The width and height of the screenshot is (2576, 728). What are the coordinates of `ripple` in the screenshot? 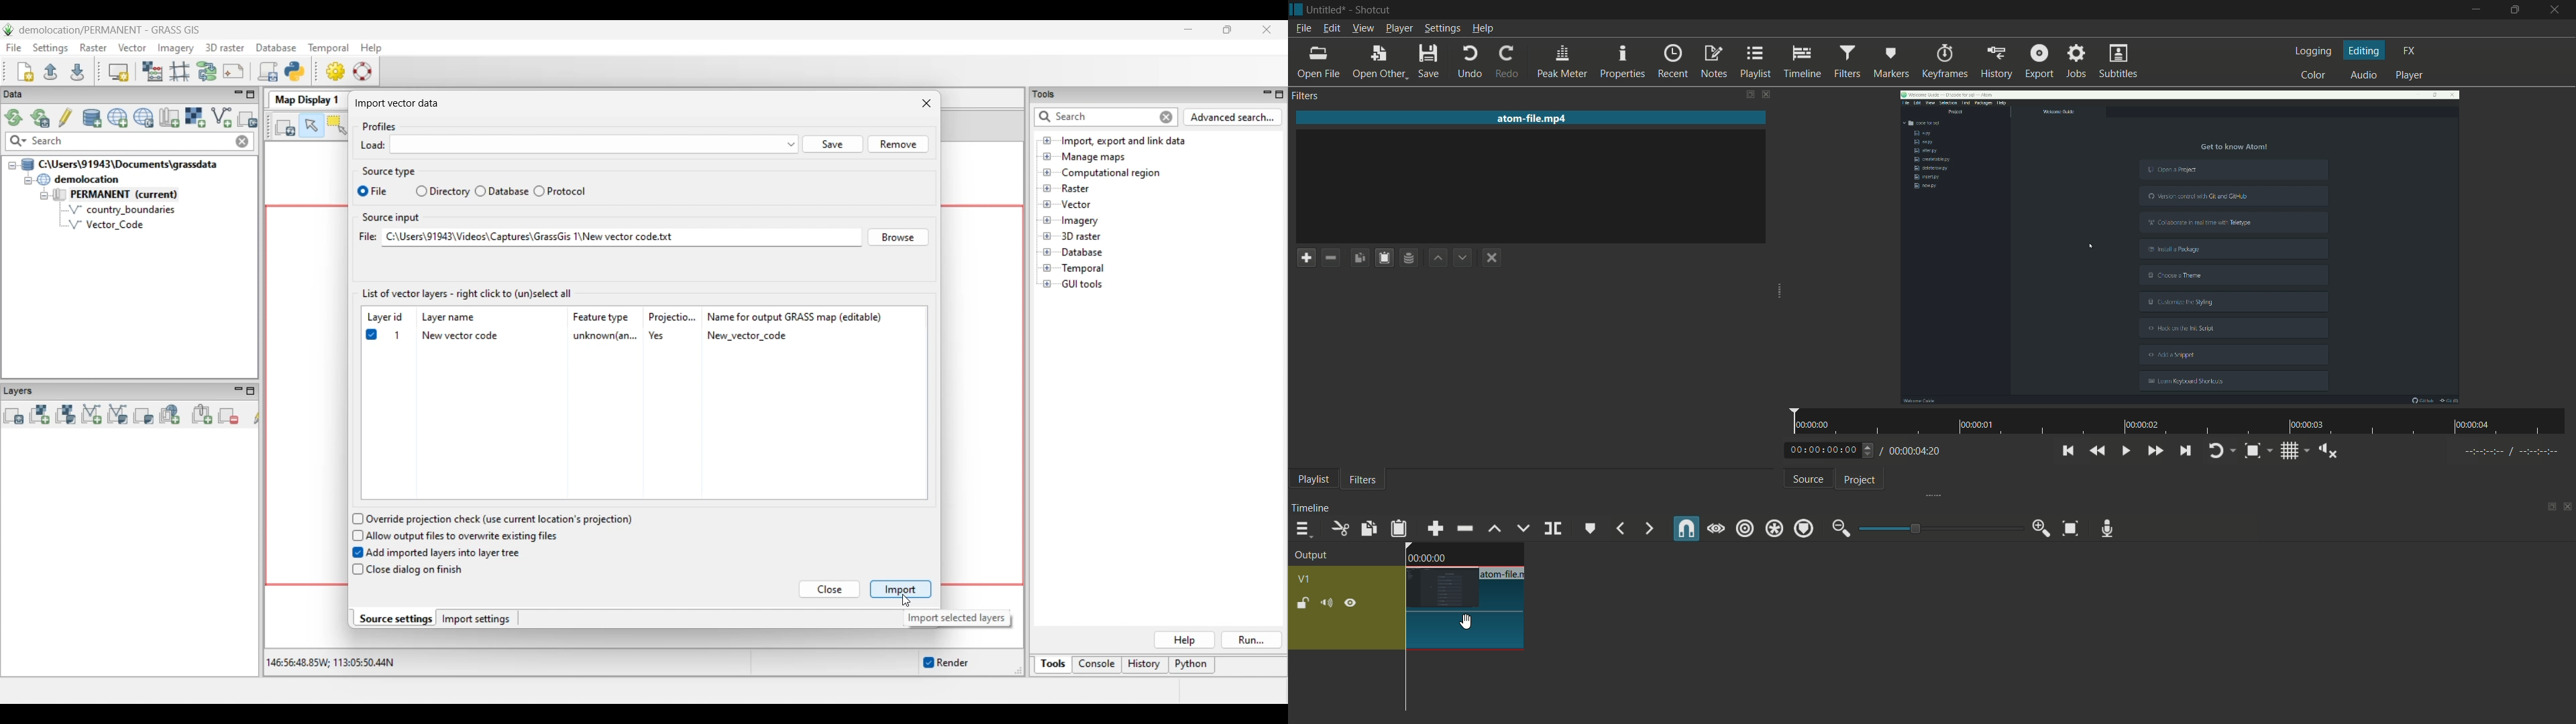 It's located at (1745, 528).